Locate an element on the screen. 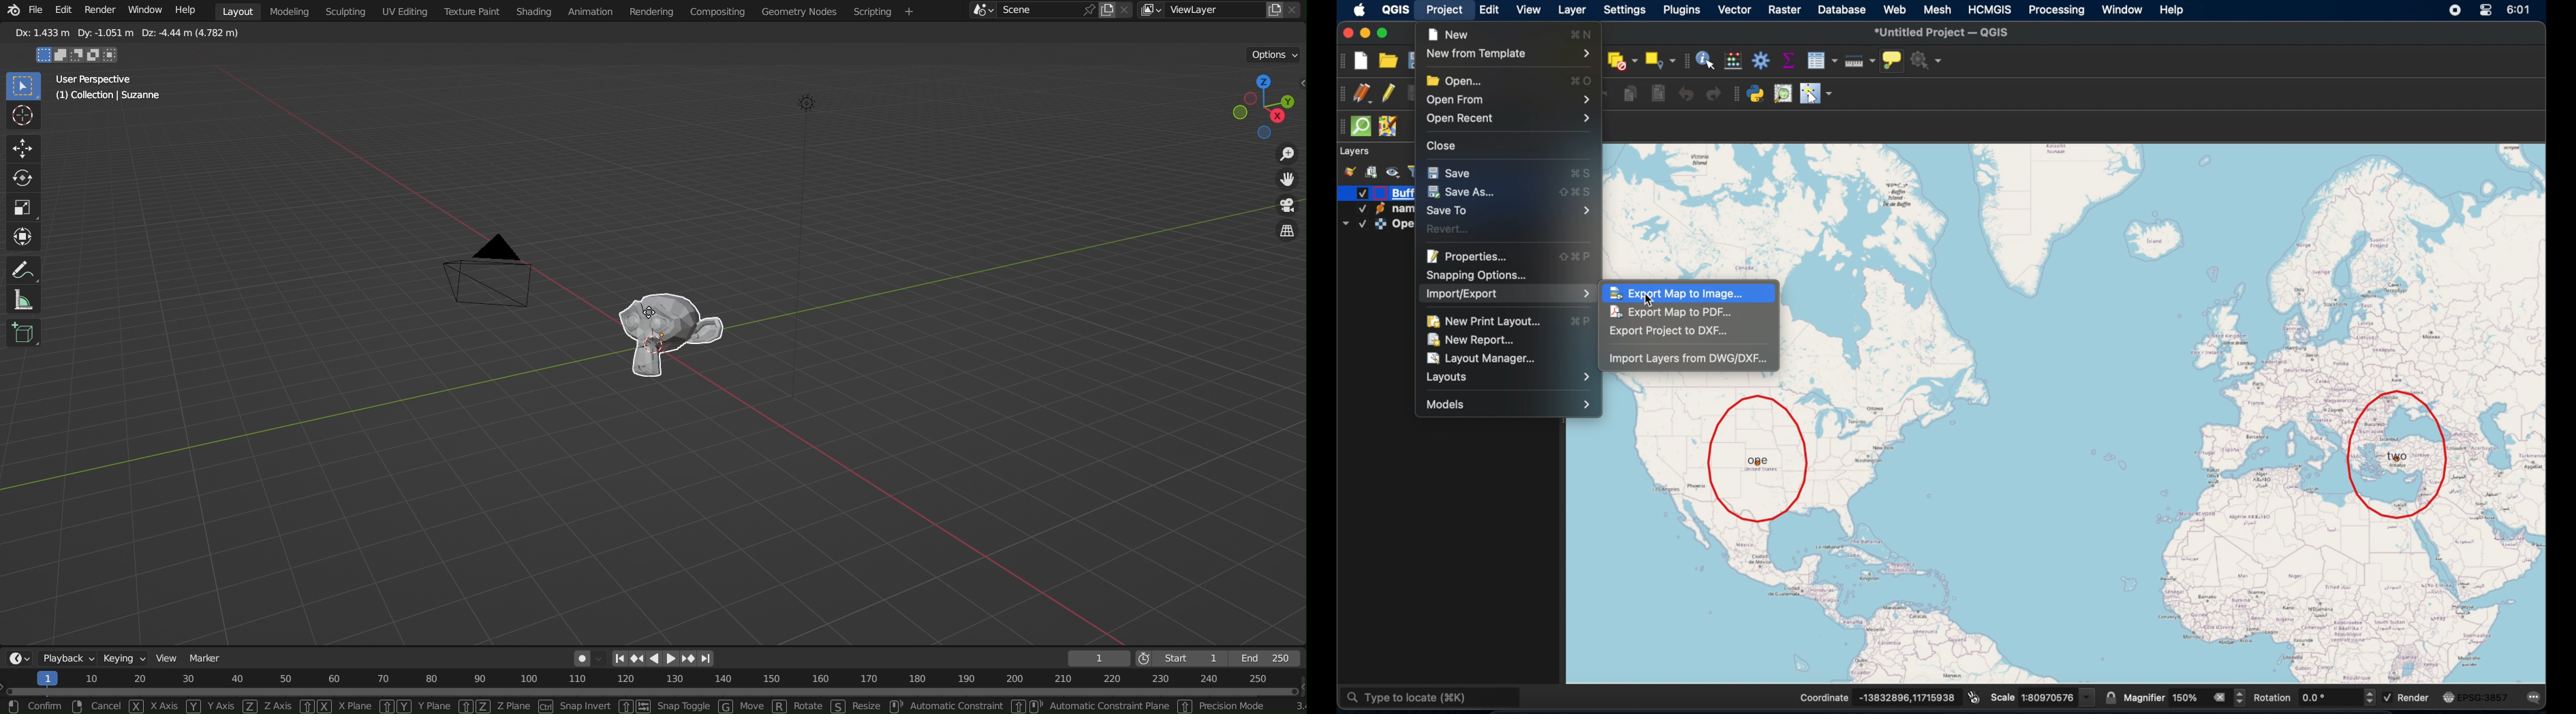 The image size is (2576, 728). Cursor is located at coordinates (22, 117).